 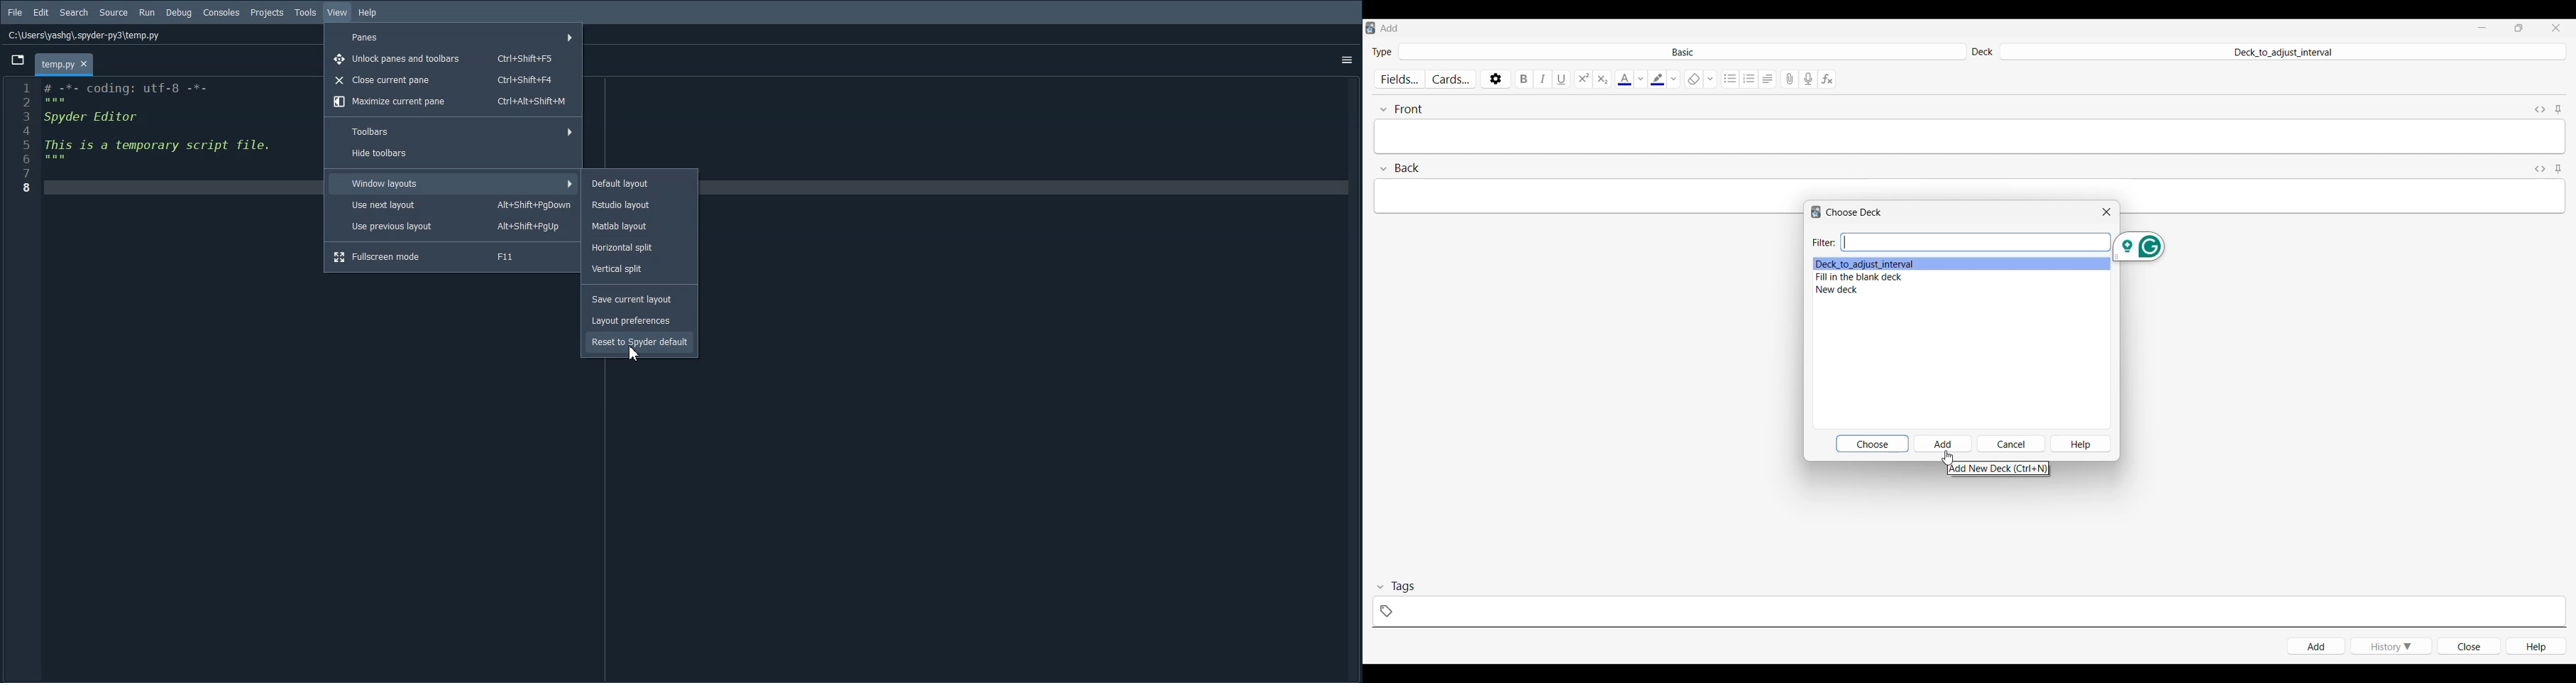 I want to click on Type in text, so click(x=1968, y=188).